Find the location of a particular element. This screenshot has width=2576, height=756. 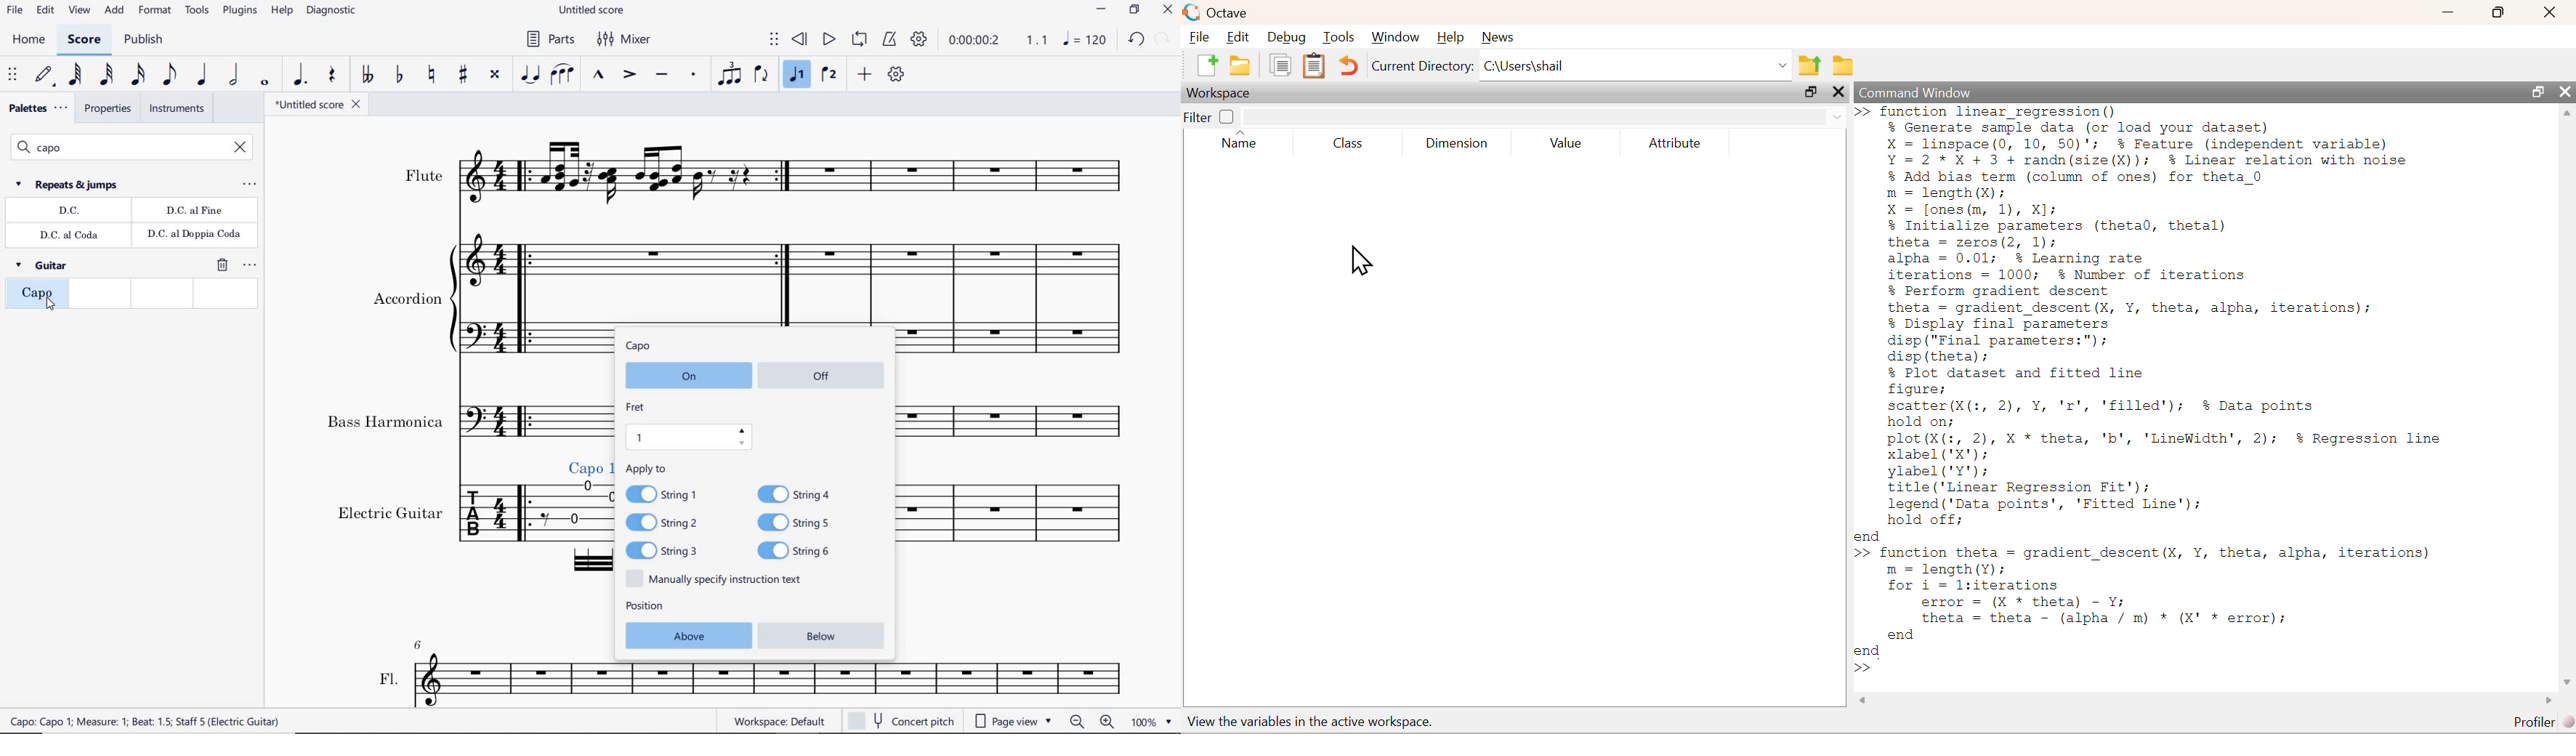

metronome is located at coordinates (889, 39).